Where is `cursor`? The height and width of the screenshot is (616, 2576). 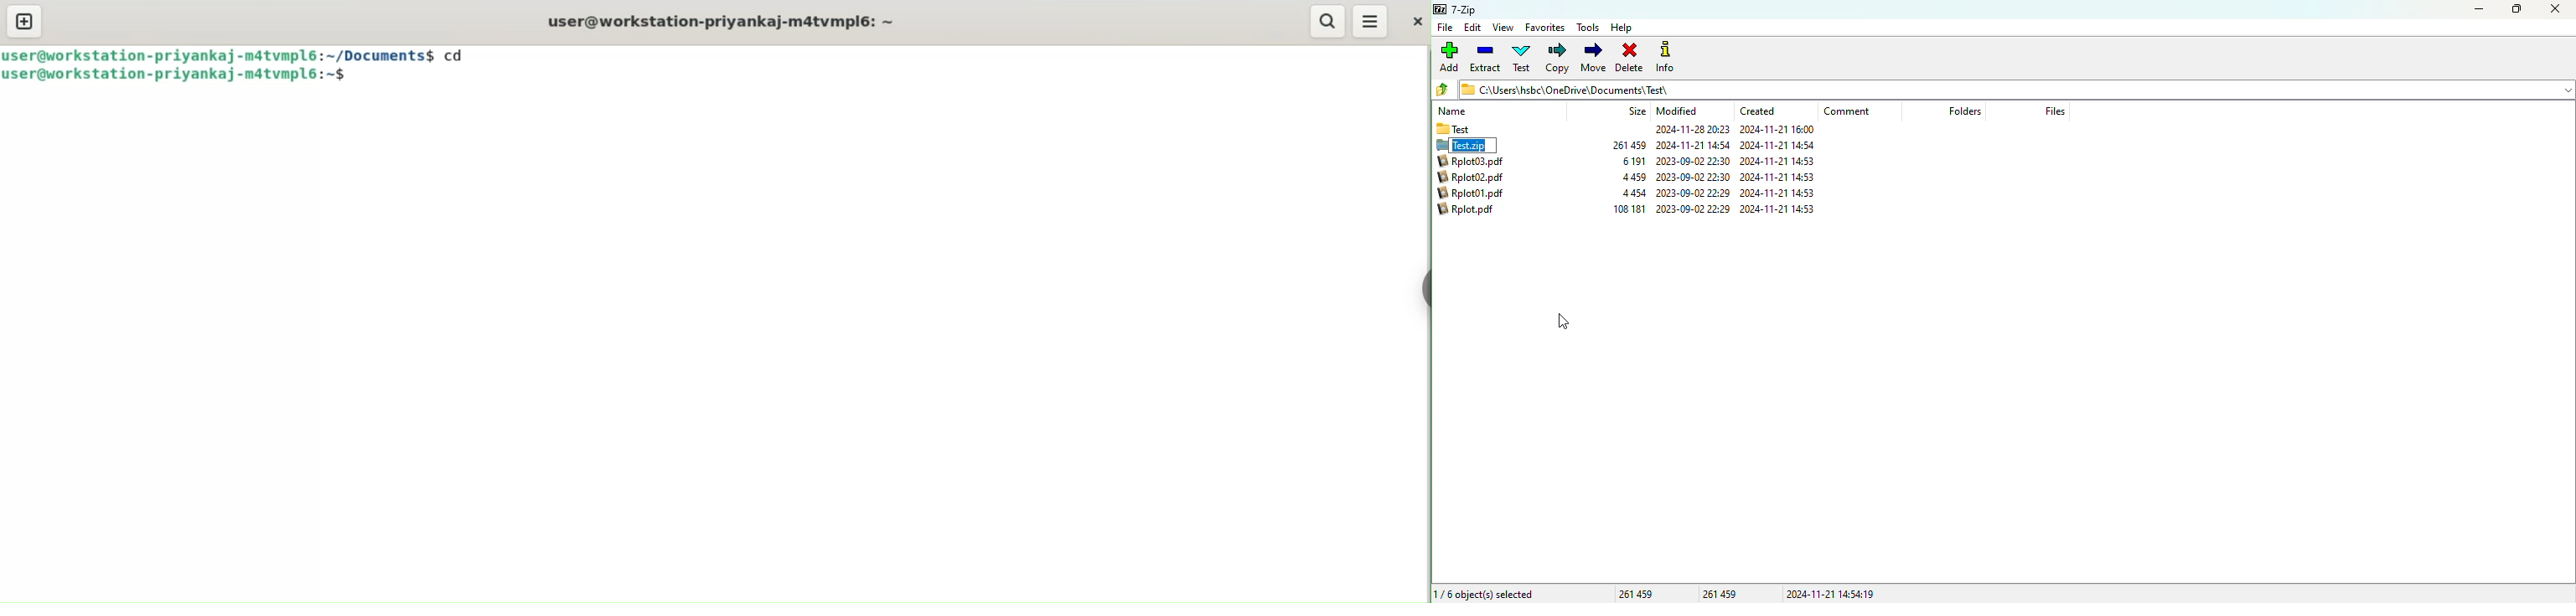
cursor is located at coordinates (1564, 322).